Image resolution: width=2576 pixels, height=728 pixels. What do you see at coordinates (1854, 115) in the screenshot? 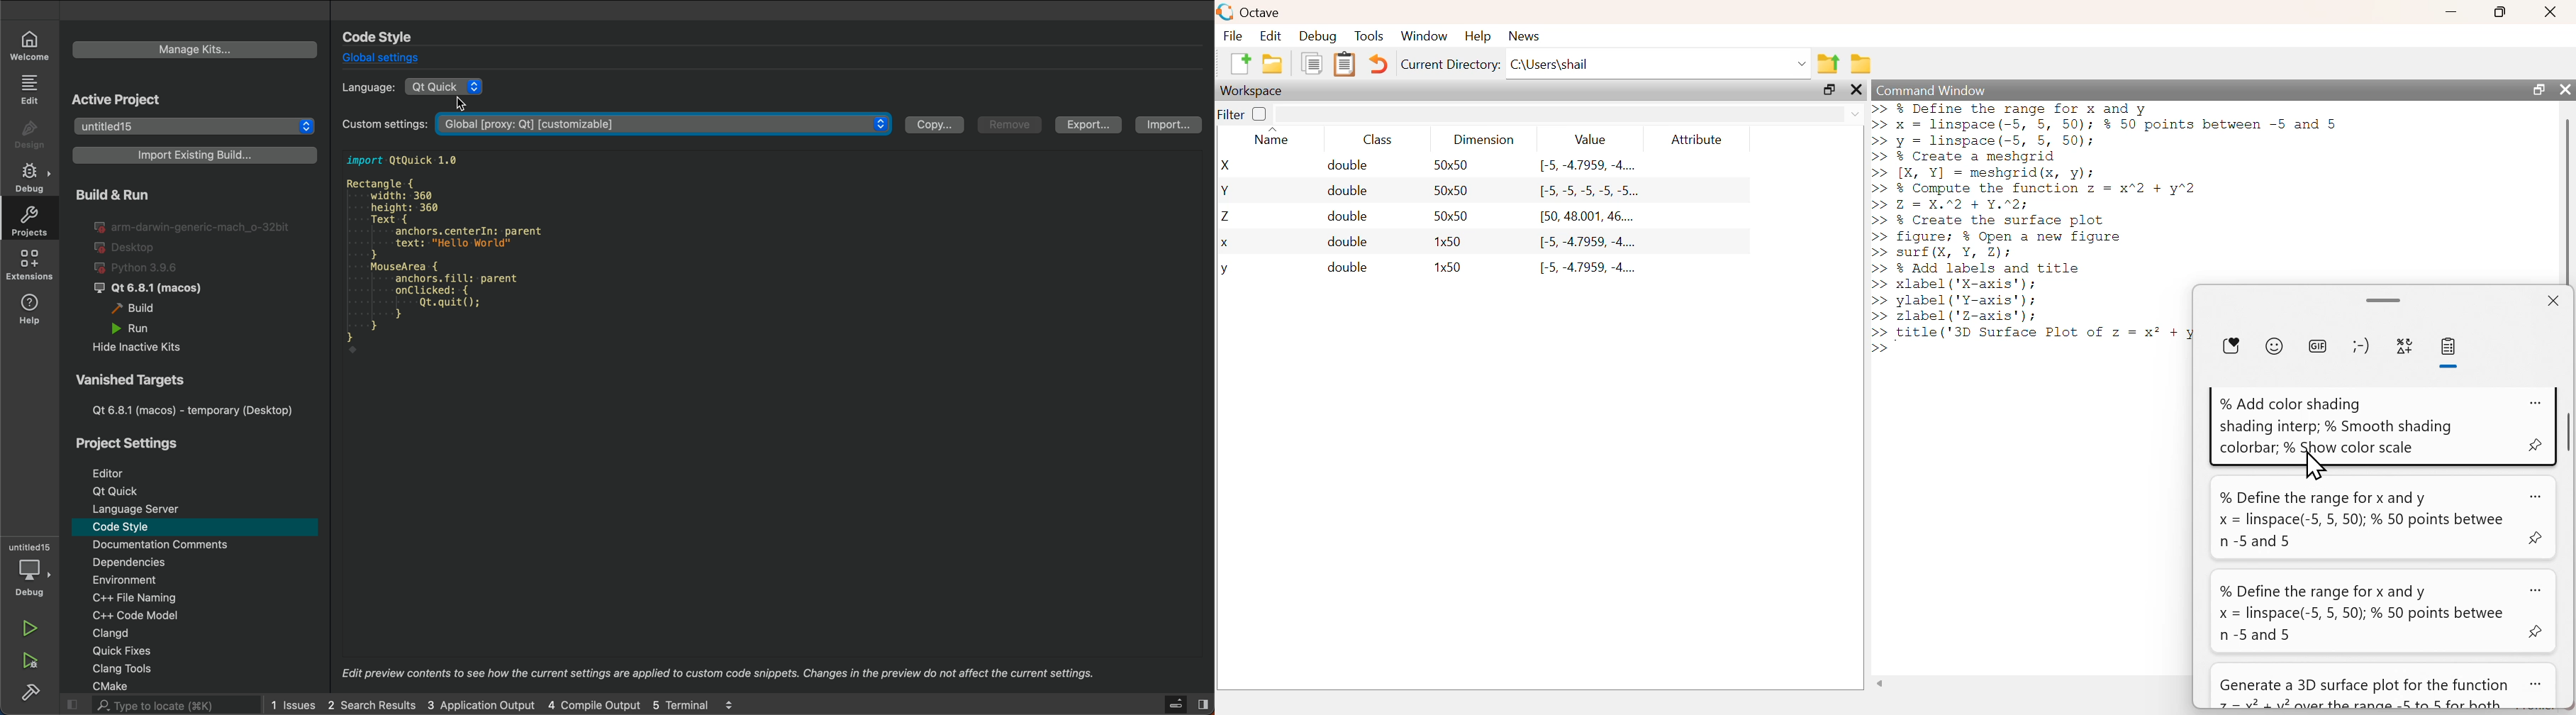
I see `dropdown` at bounding box center [1854, 115].